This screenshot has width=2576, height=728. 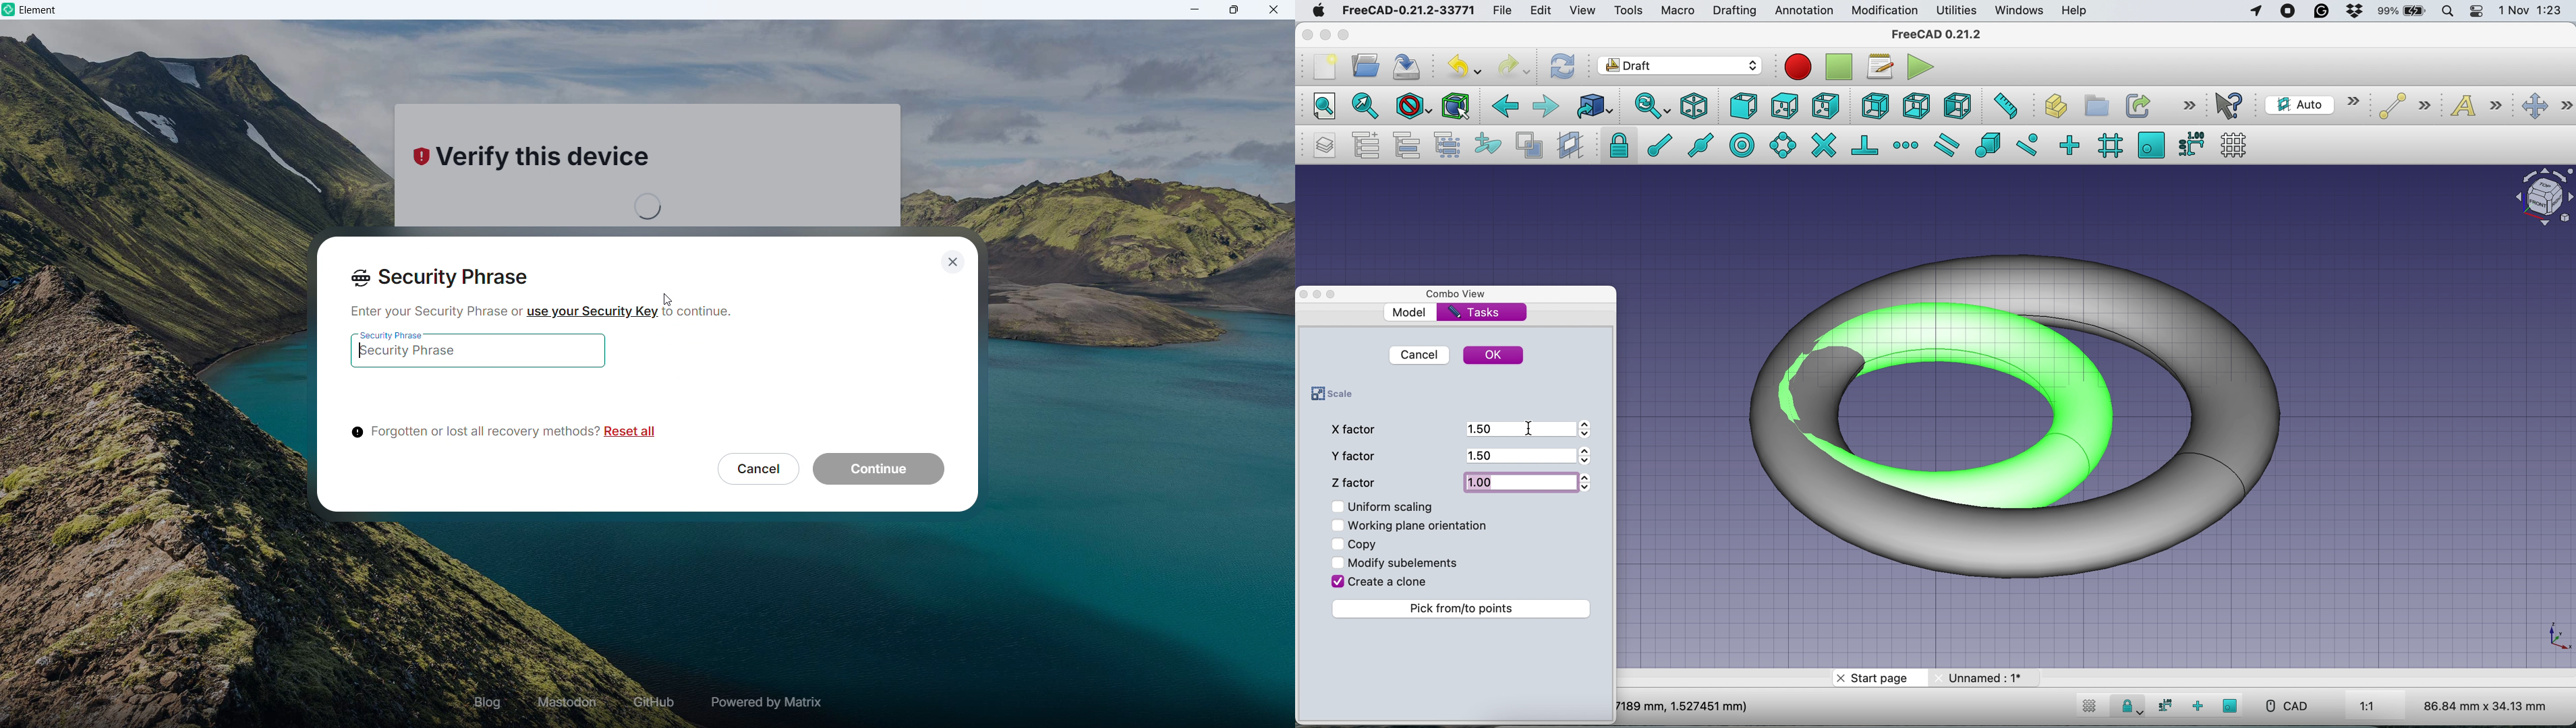 I want to click on line, so click(x=2402, y=107).